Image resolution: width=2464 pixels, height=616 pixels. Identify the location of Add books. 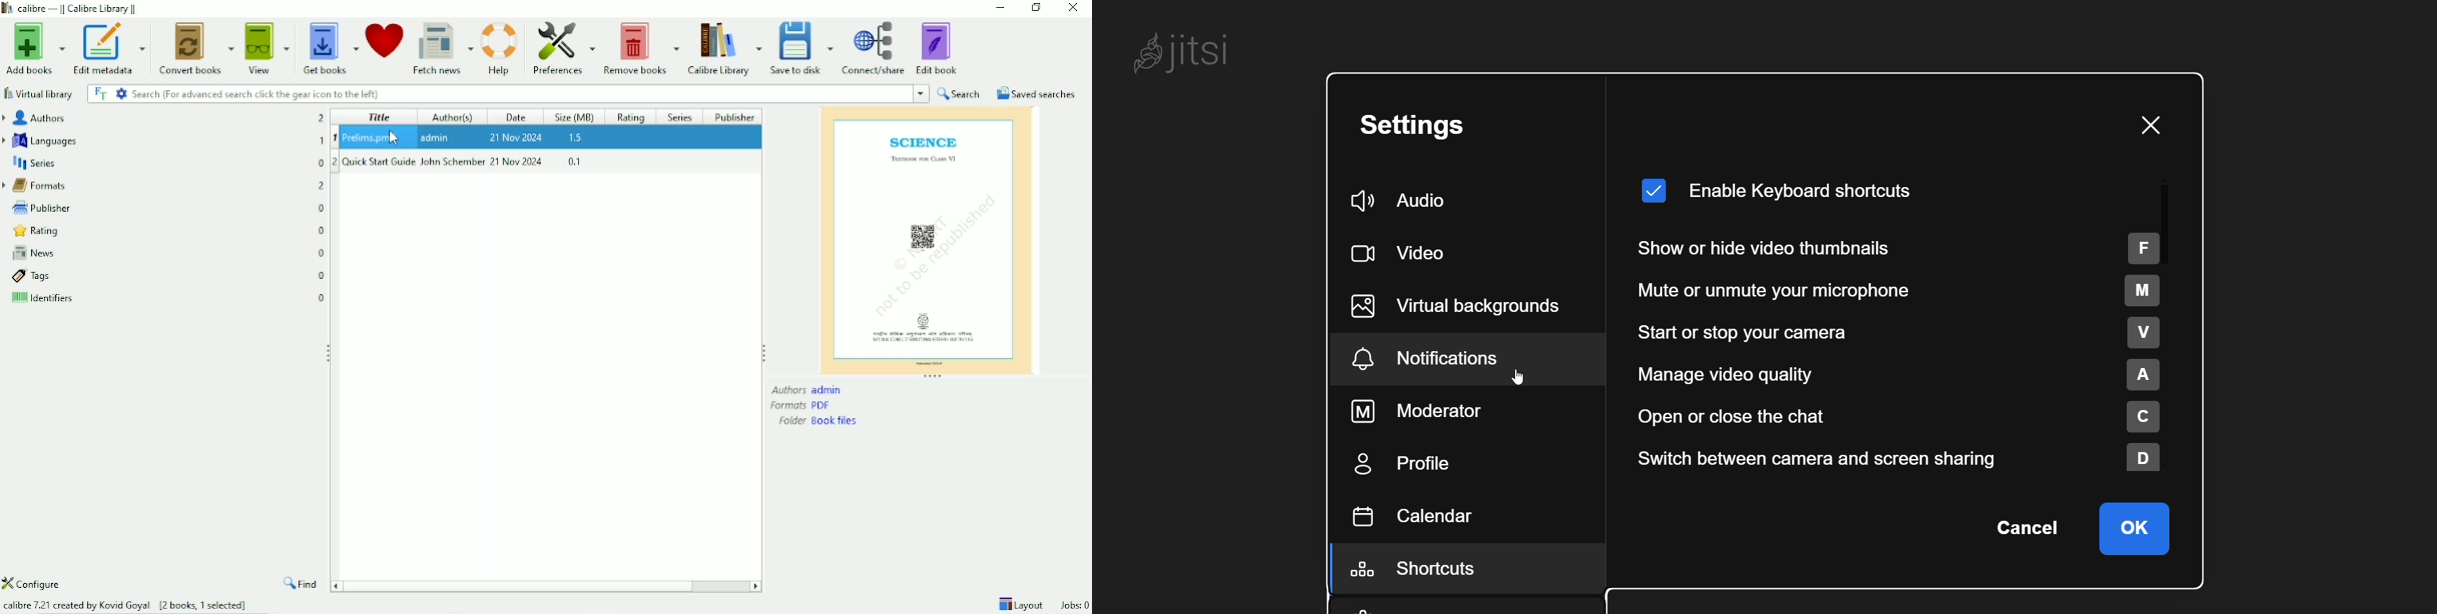
(34, 47).